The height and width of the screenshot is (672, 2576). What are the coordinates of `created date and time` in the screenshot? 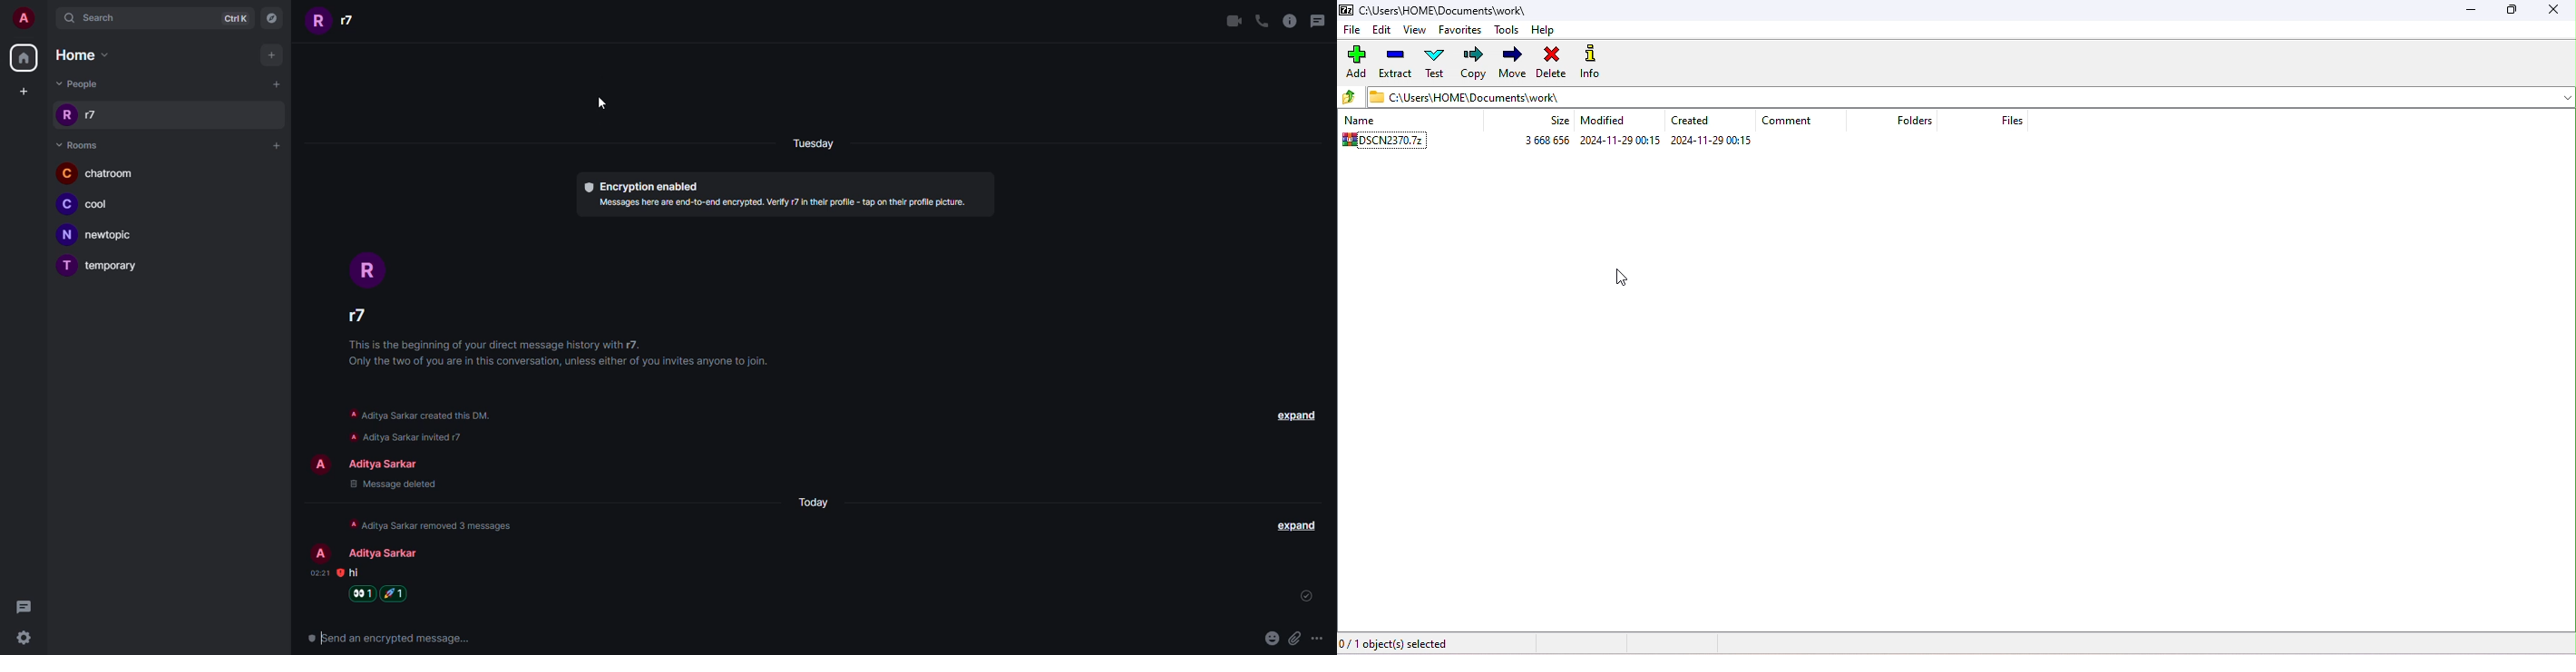 It's located at (1713, 141).